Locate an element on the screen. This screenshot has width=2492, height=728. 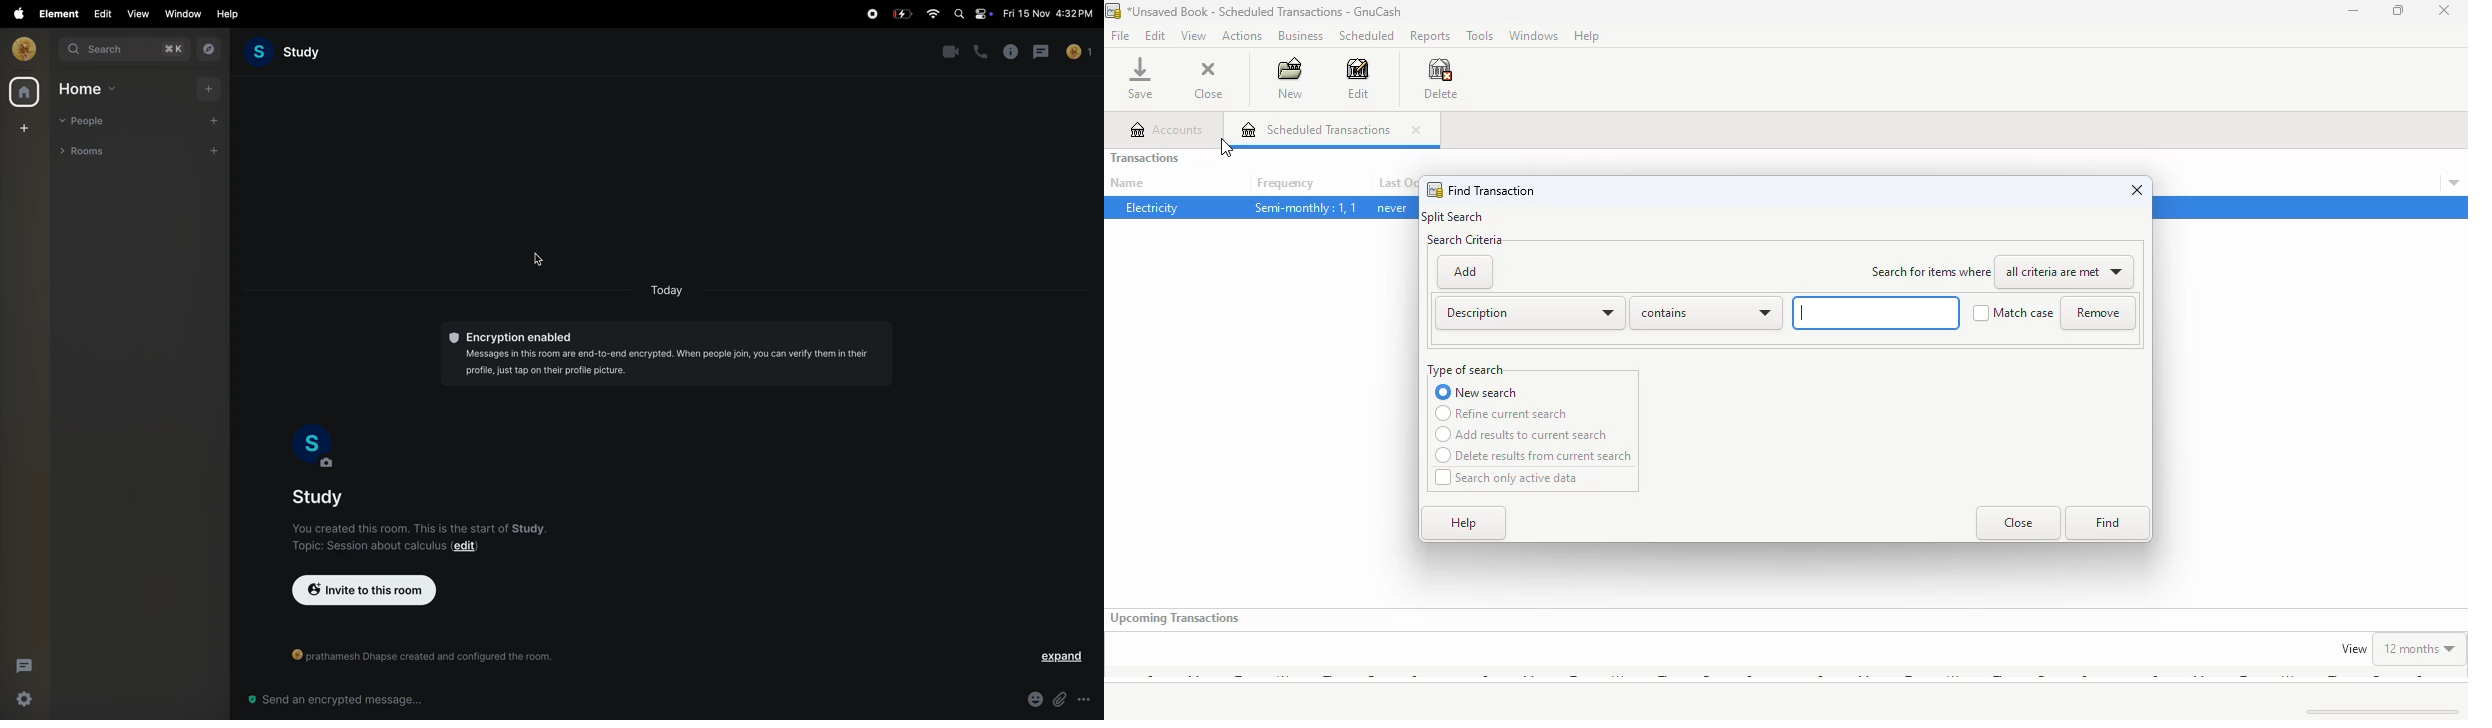
search criteria is located at coordinates (1465, 240).